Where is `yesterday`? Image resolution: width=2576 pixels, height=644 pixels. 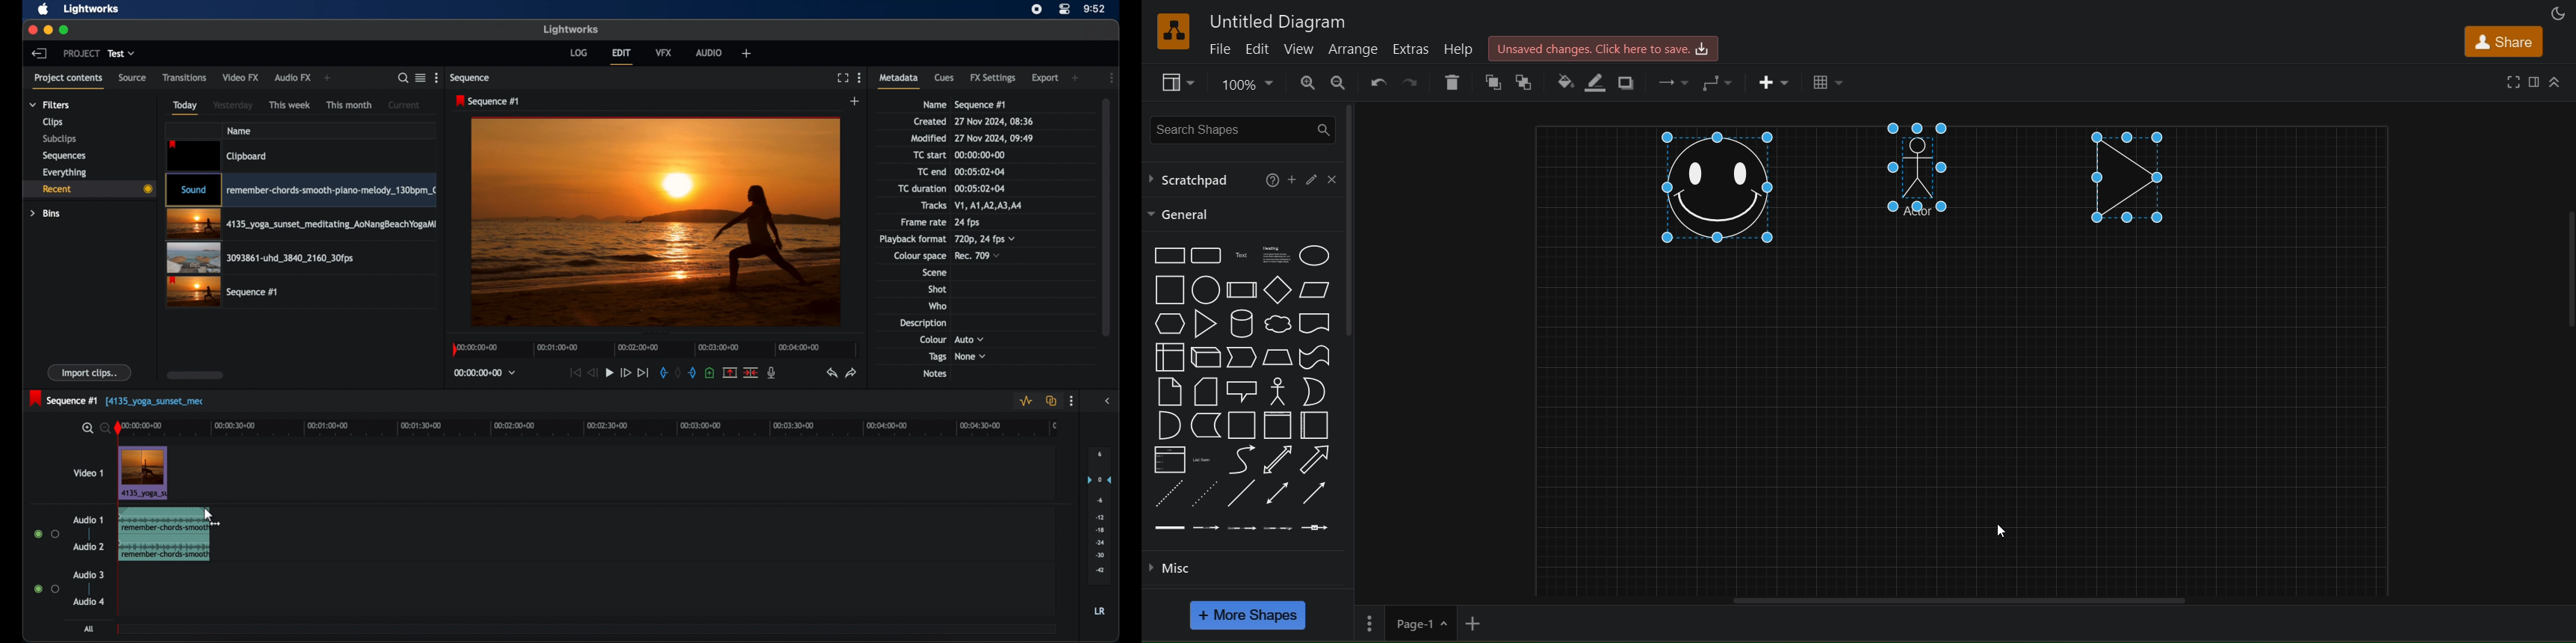
yesterday is located at coordinates (233, 105).